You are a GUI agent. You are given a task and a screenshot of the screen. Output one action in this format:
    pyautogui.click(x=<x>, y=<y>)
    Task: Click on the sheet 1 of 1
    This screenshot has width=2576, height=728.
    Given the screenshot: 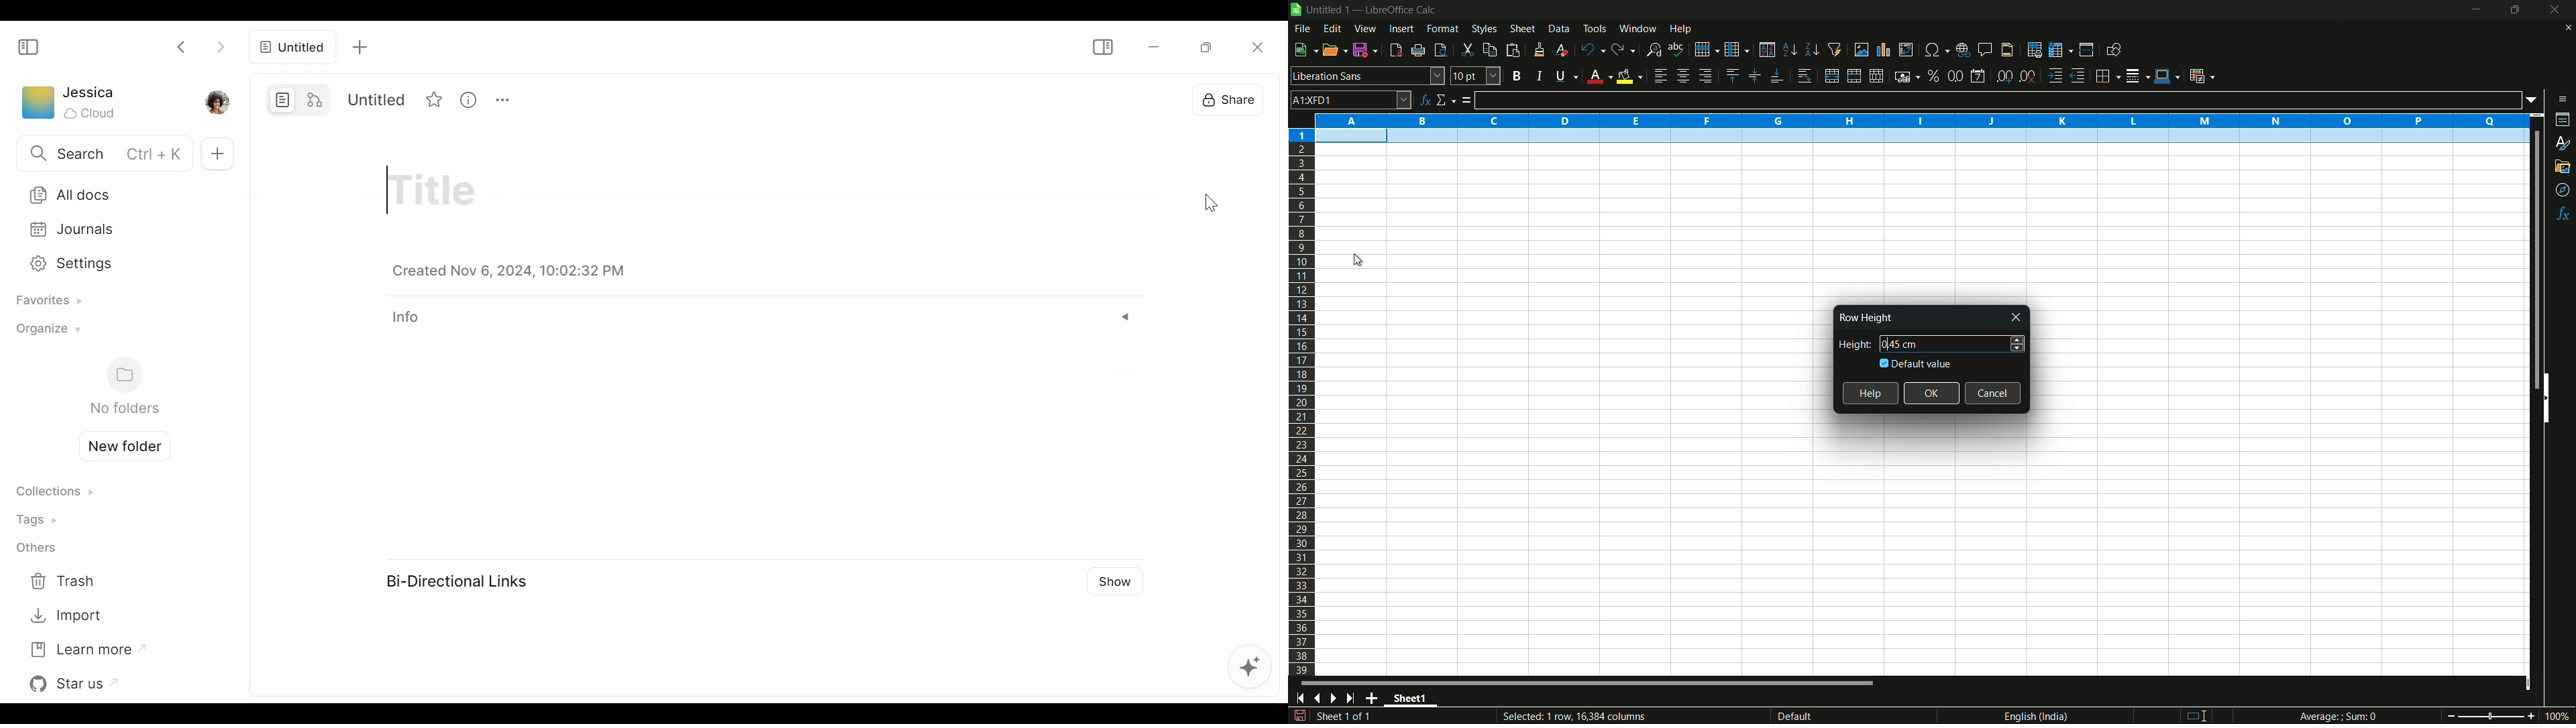 What is the action you would take?
    pyautogui.click(x=1348, y=718)
    